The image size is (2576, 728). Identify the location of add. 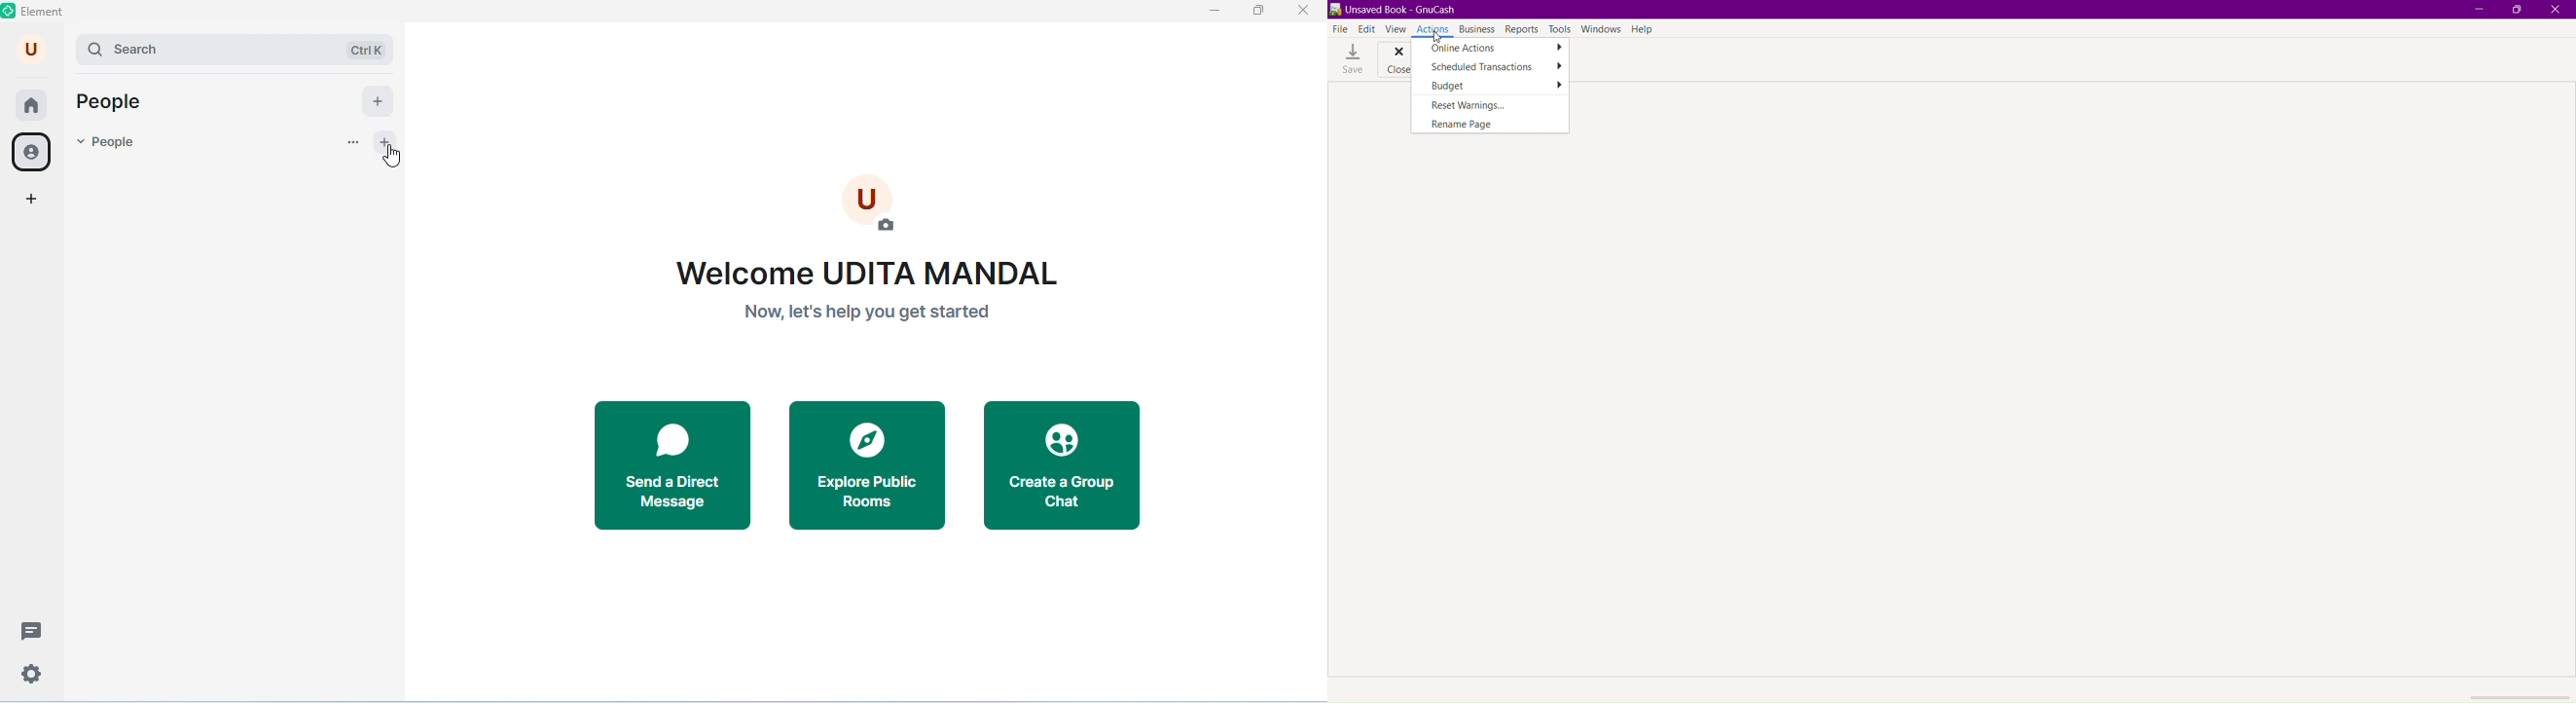
(379, 101).